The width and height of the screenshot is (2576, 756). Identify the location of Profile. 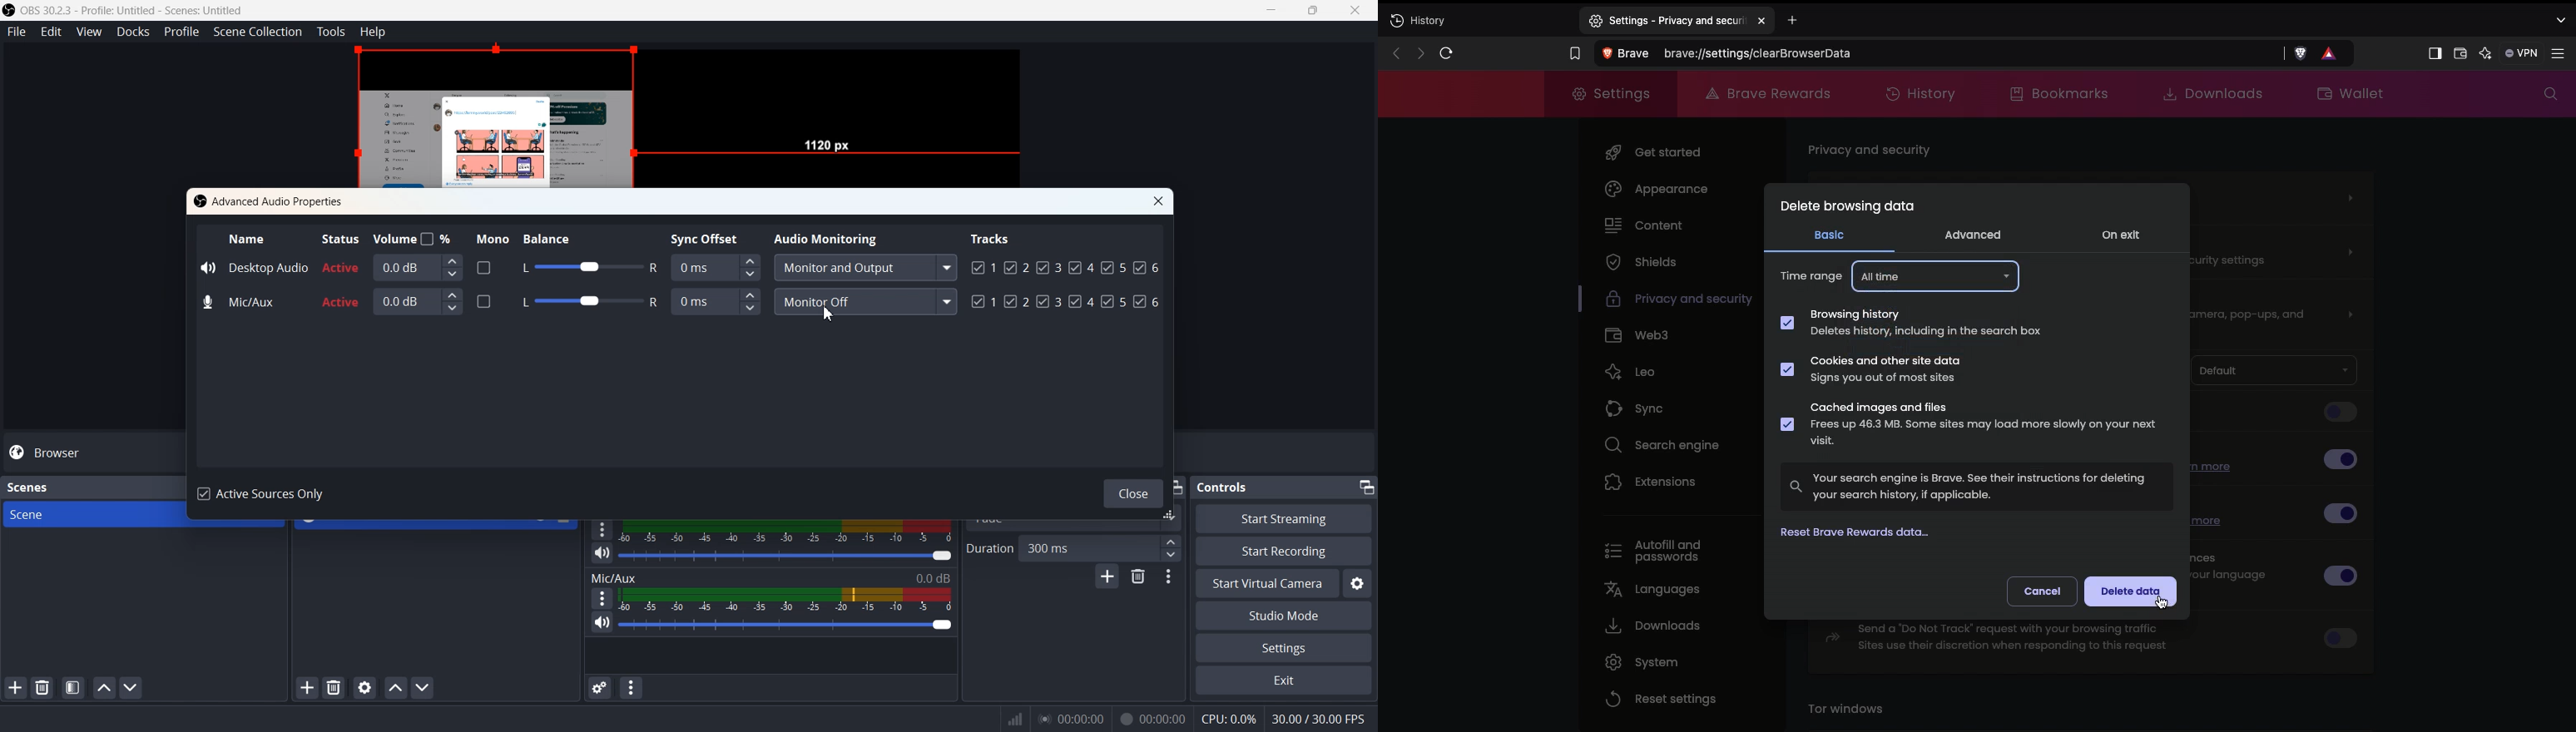
(182, 32).